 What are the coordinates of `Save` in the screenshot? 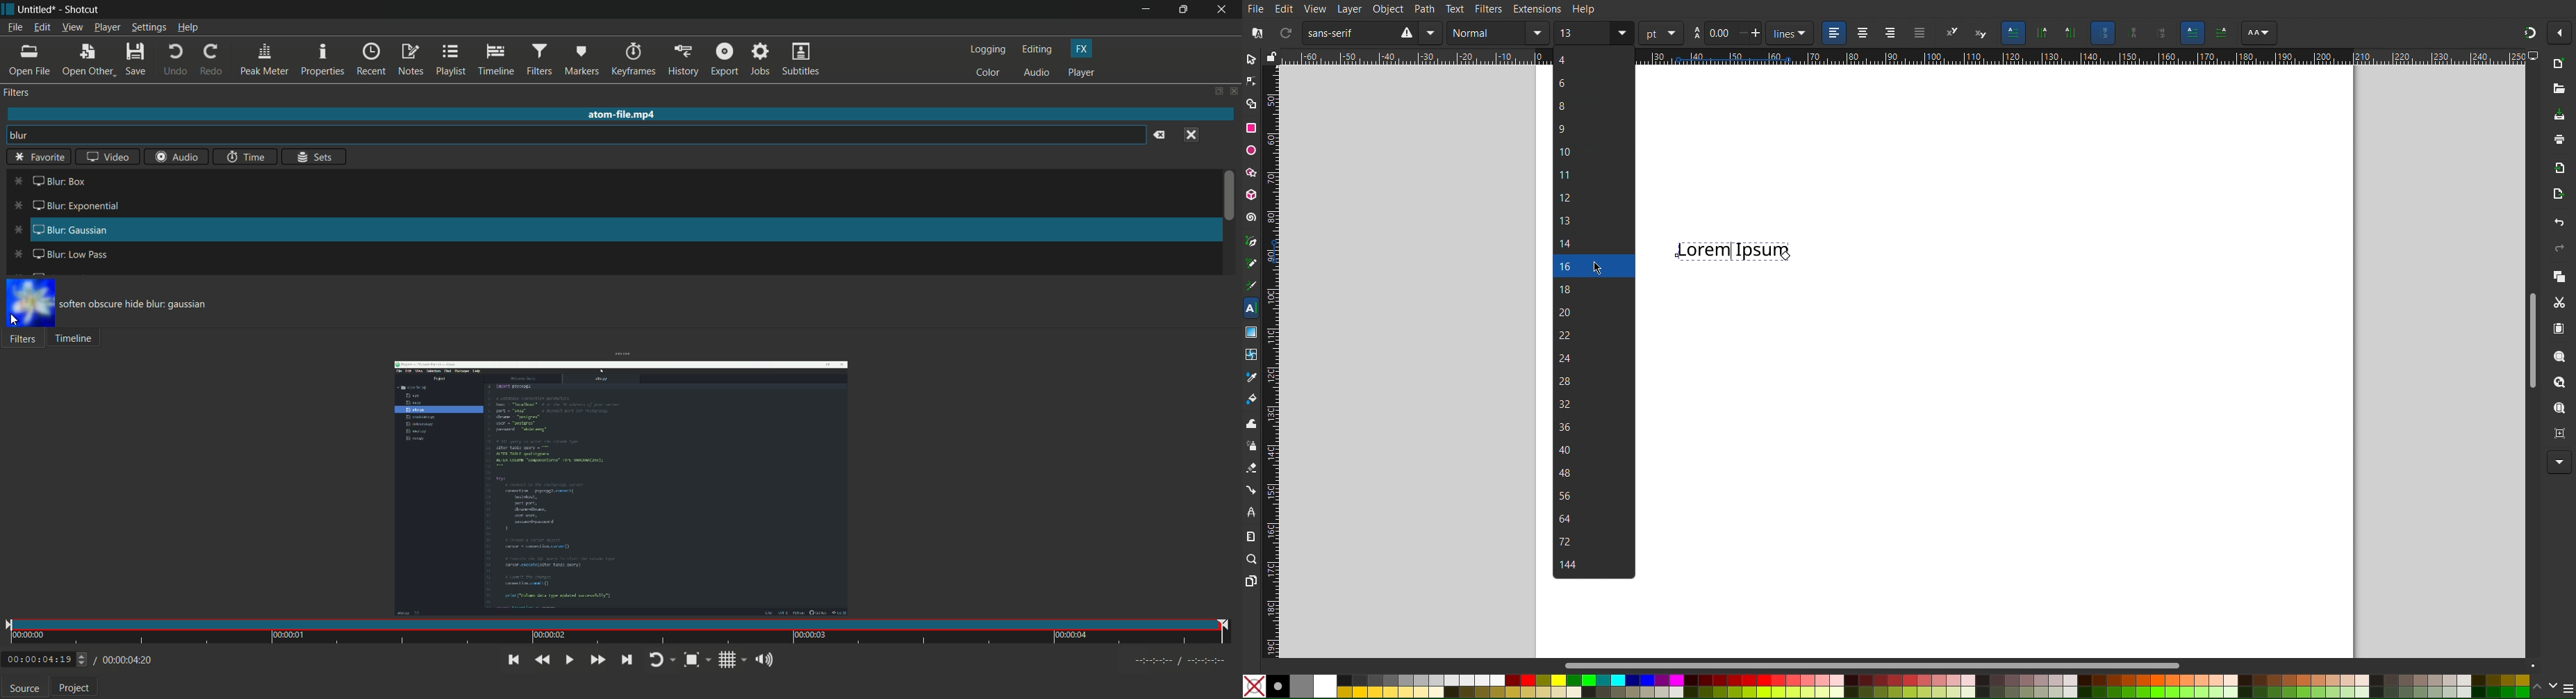 It's located at (2559, 116).